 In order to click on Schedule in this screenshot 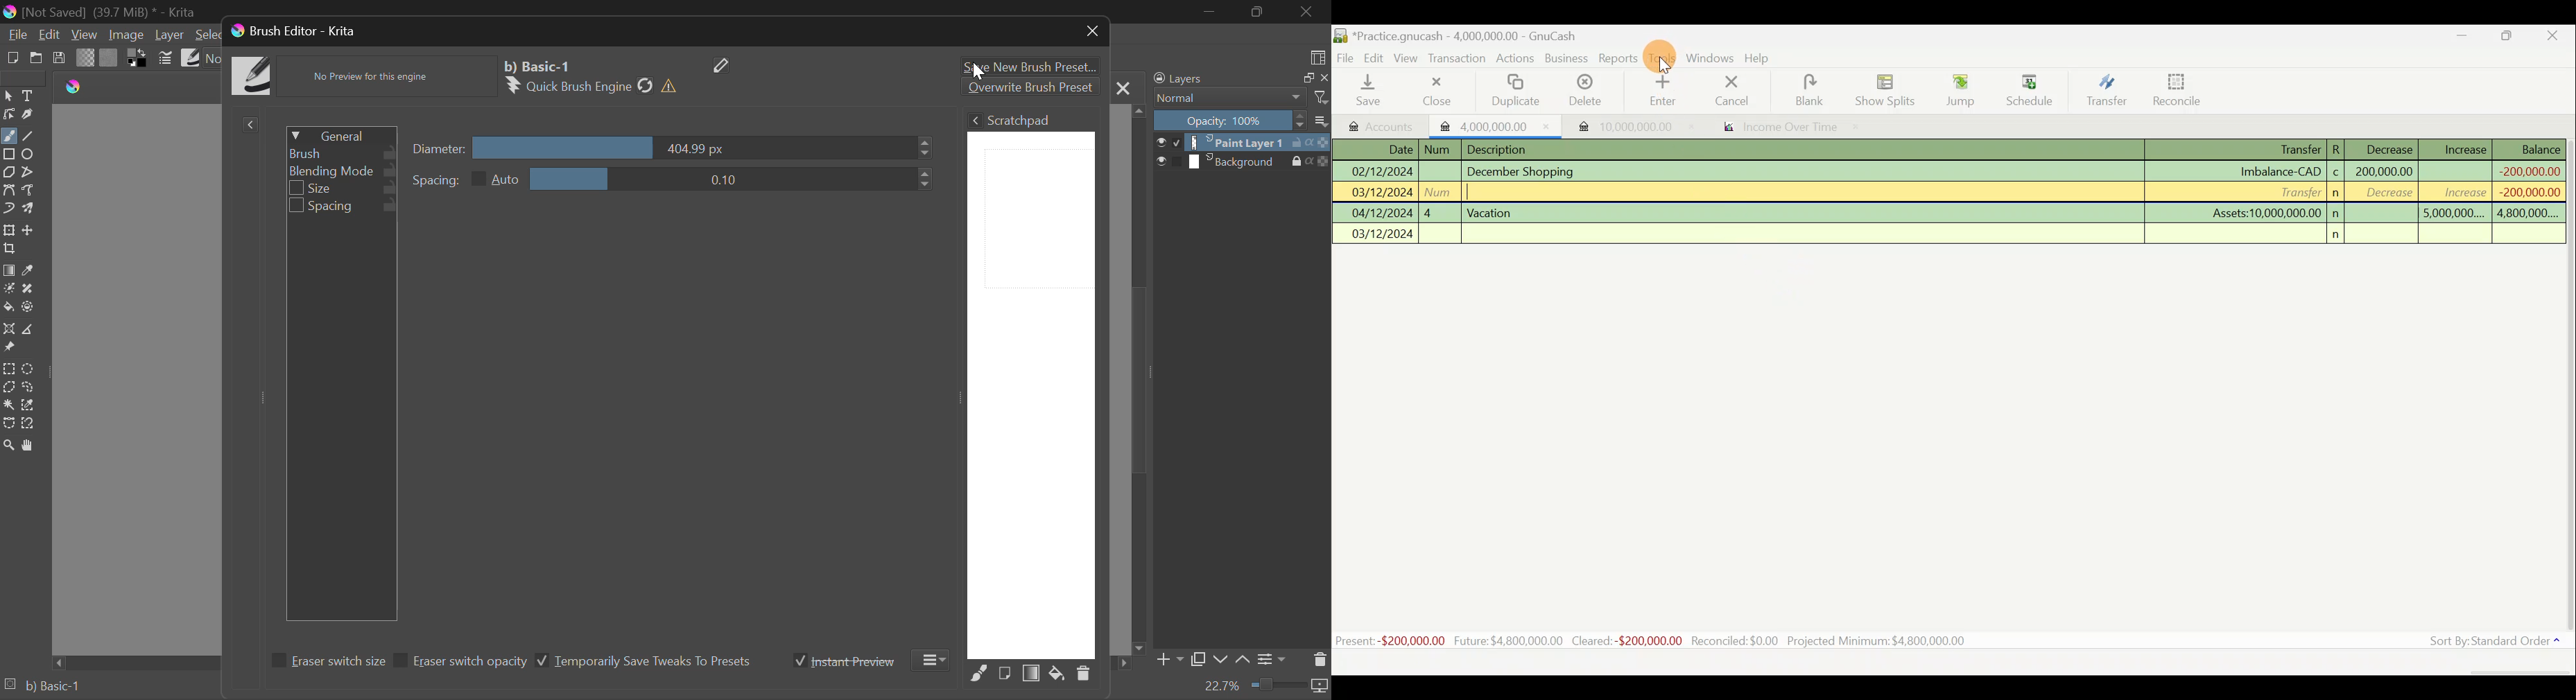, I will do `click(2030, 90)`.